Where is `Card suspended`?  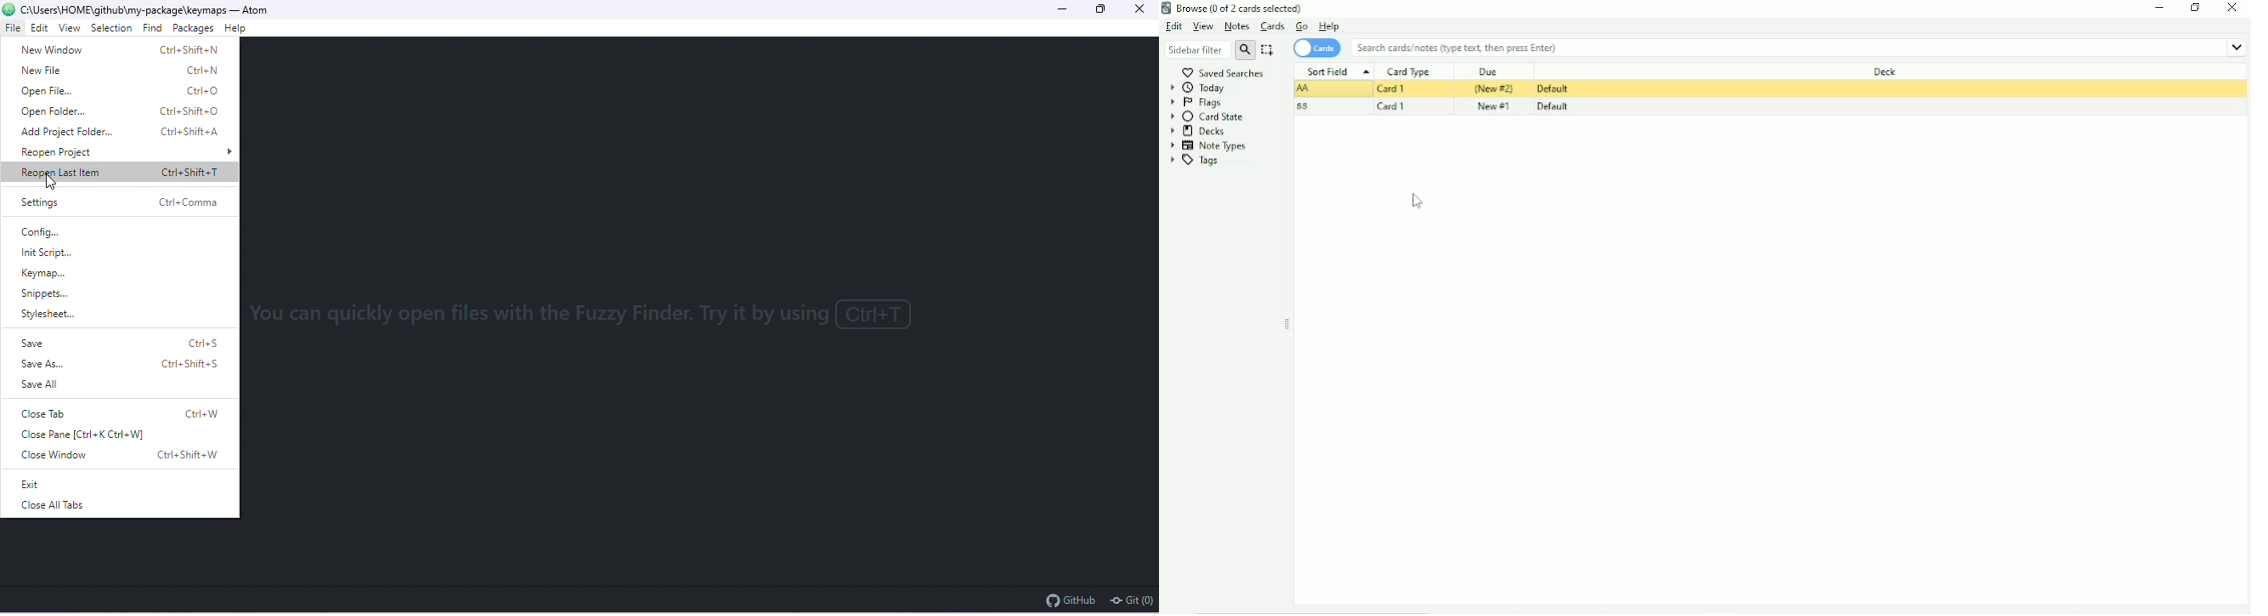
Card suspended is located at coordinates (1772, 88).